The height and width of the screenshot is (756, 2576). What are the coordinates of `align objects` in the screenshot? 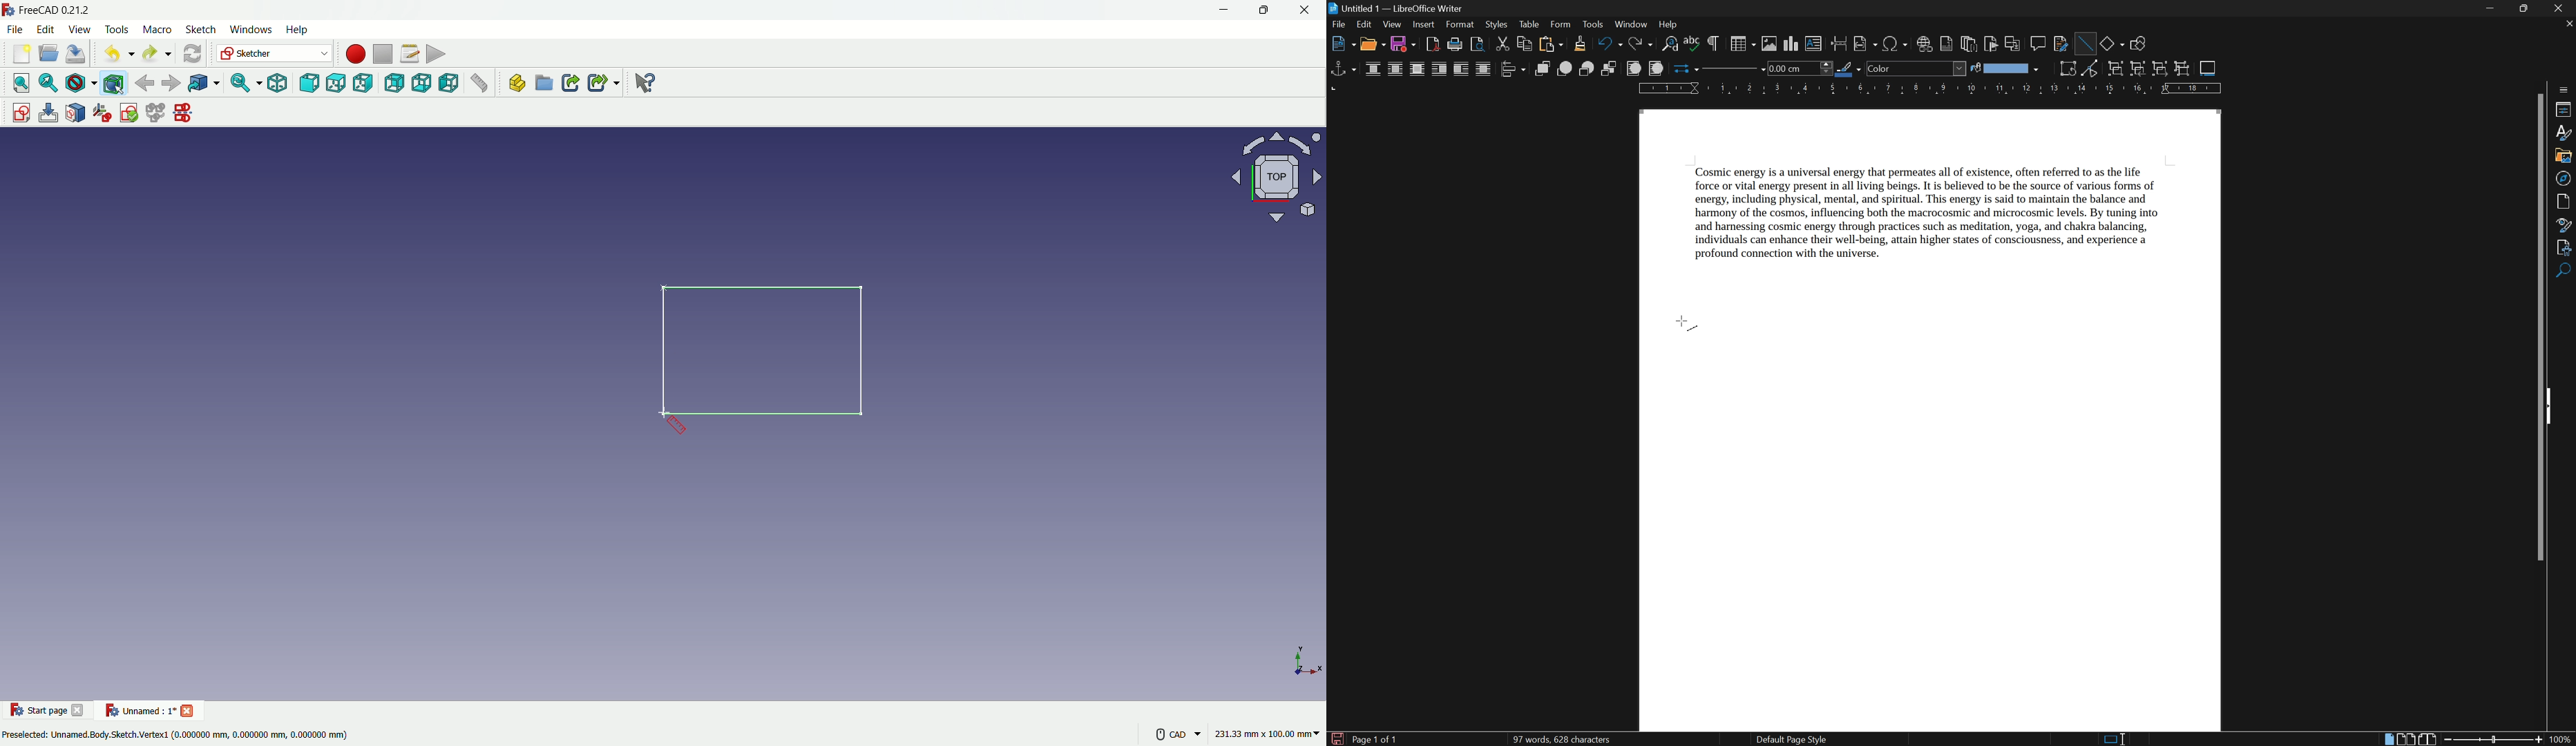 It's located at (1512, 69).